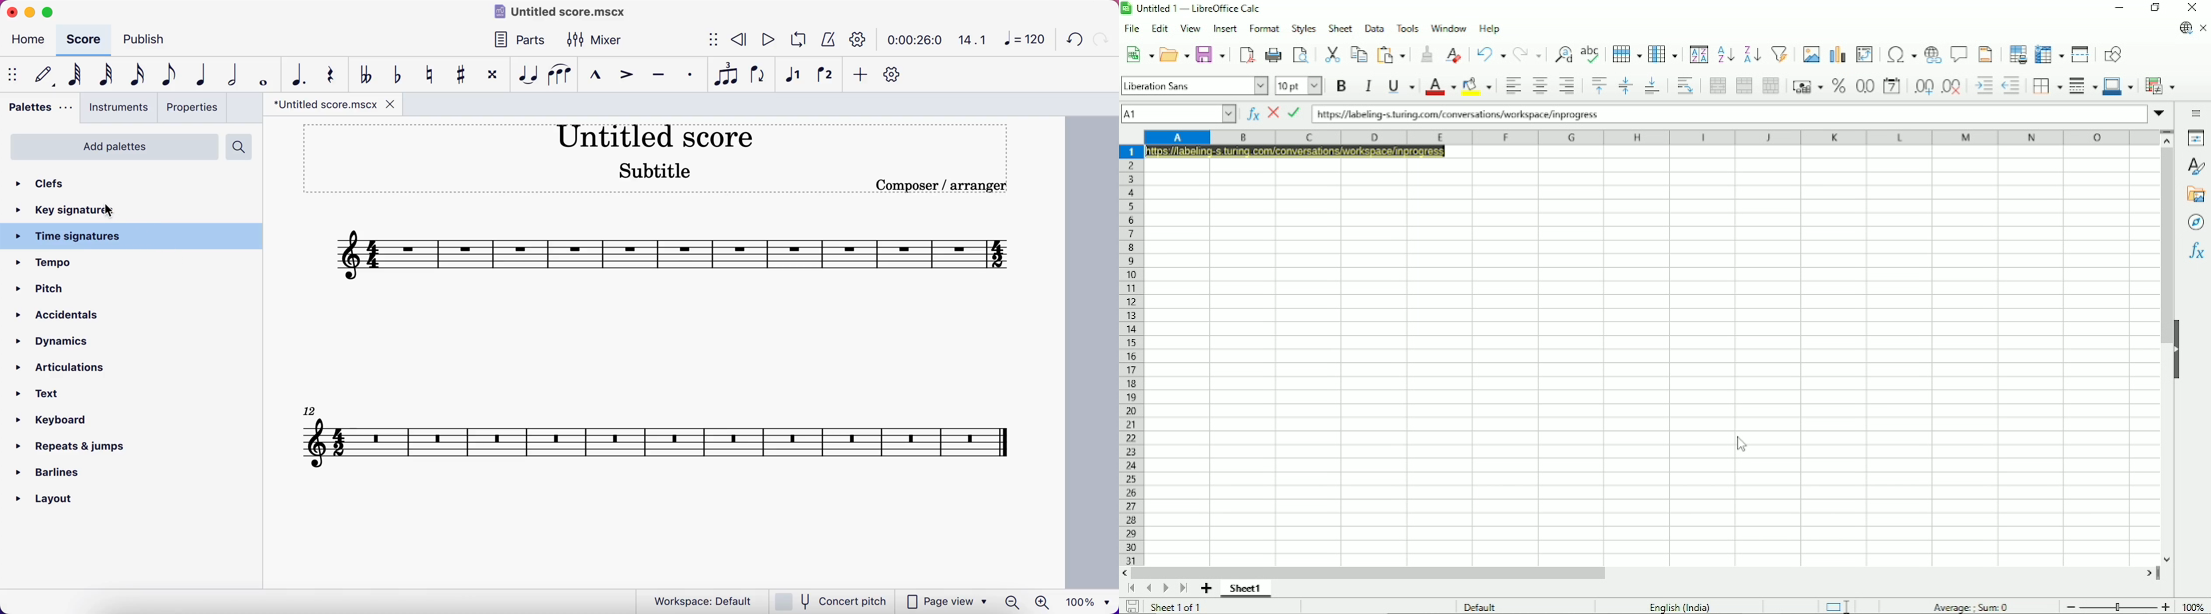 The image size is (2212, 616). I want to click on Horizontal scrollbar, so click(1368, 572).